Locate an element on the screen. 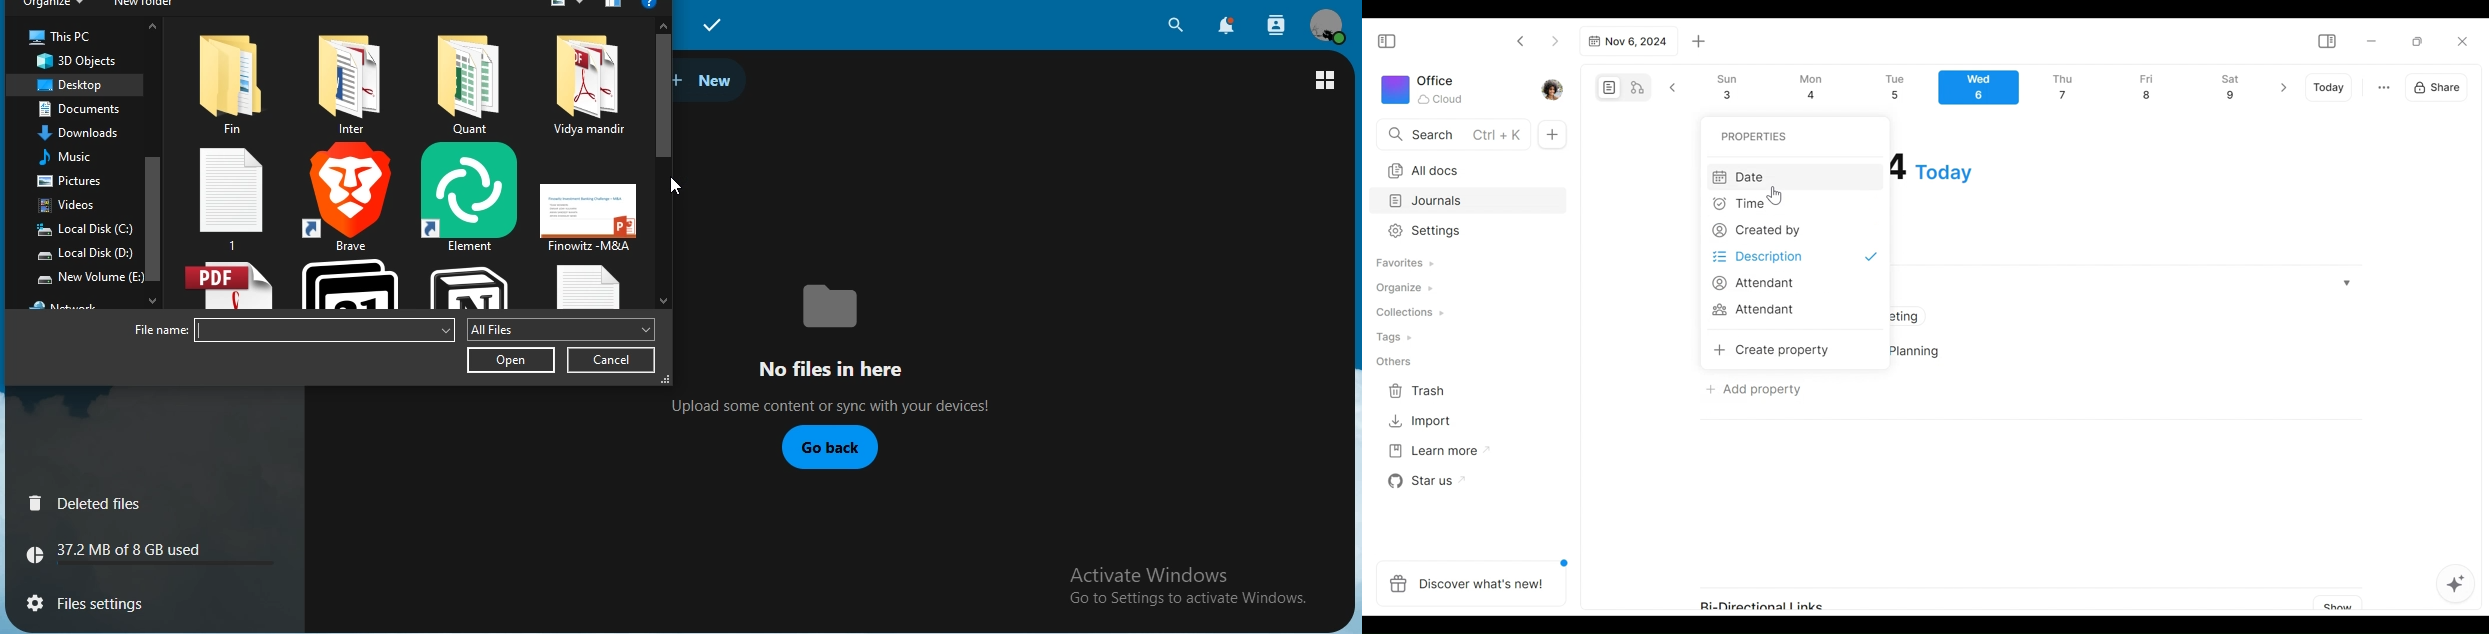  music is located at coordinates (76, 156).